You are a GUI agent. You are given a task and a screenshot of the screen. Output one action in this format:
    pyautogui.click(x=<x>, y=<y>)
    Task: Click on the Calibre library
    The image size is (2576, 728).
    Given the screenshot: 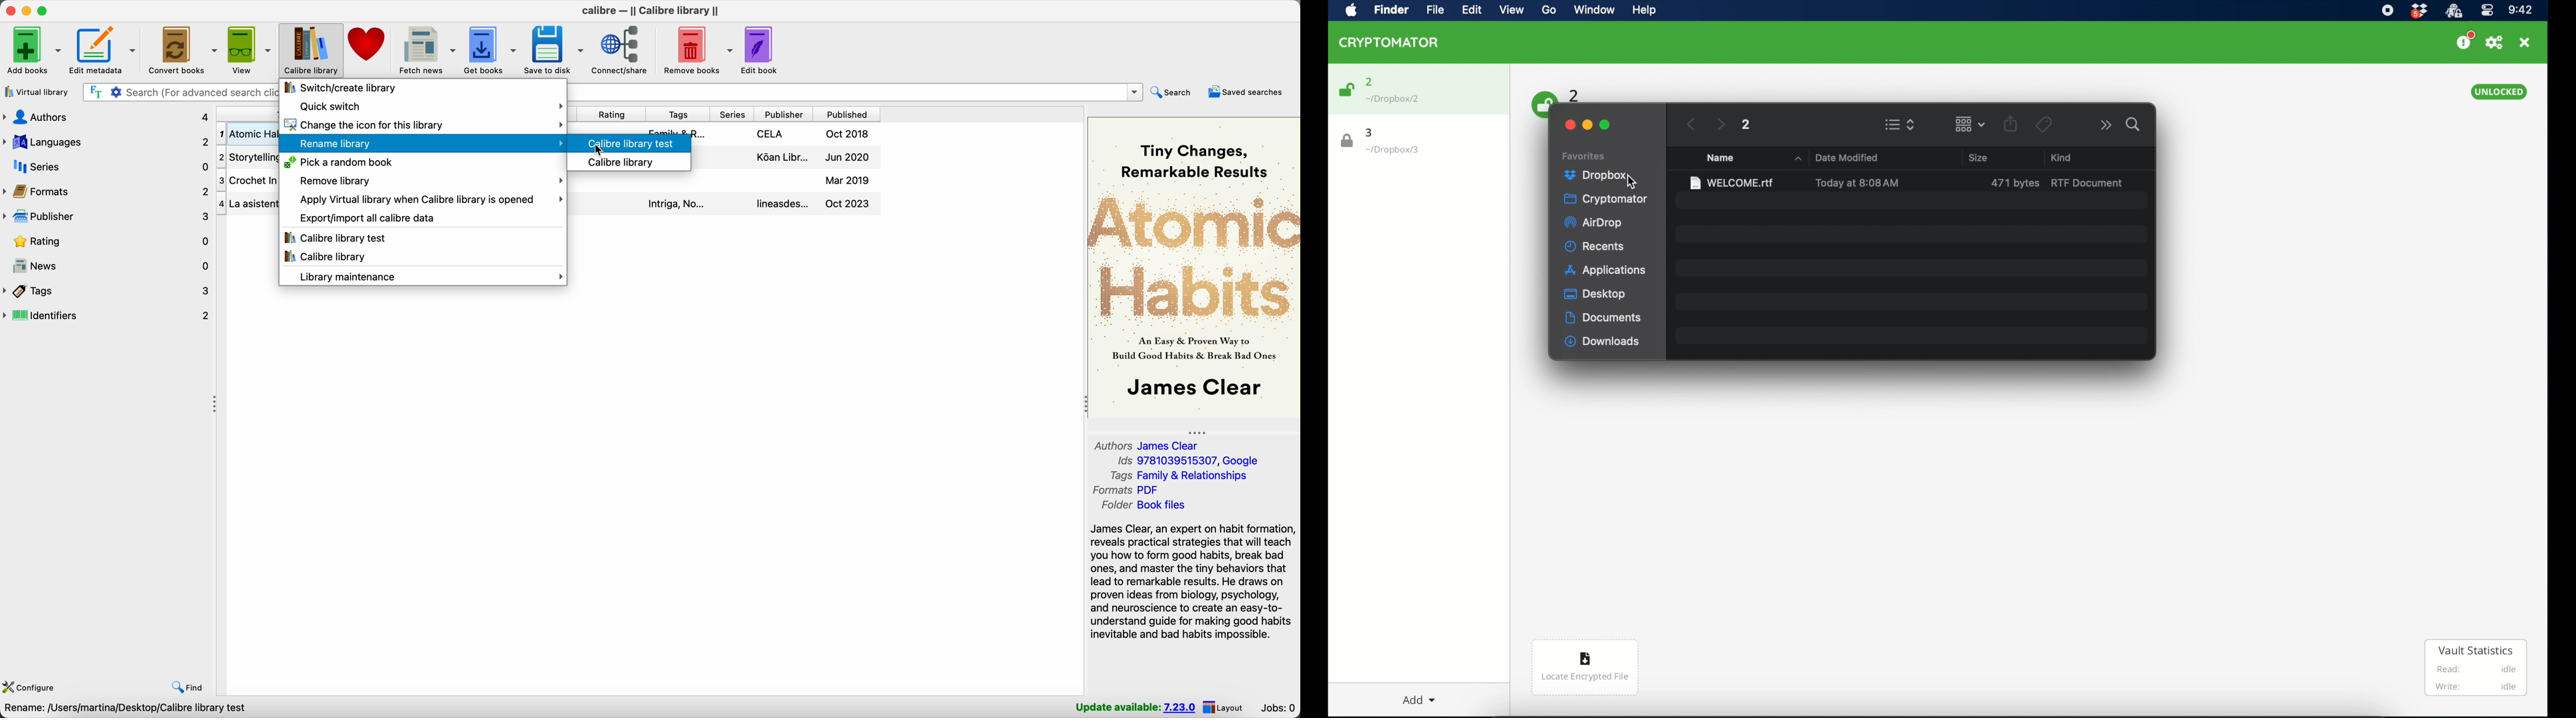 What is the action you would take?
    pyautogui.click(x=327, y=258)
    